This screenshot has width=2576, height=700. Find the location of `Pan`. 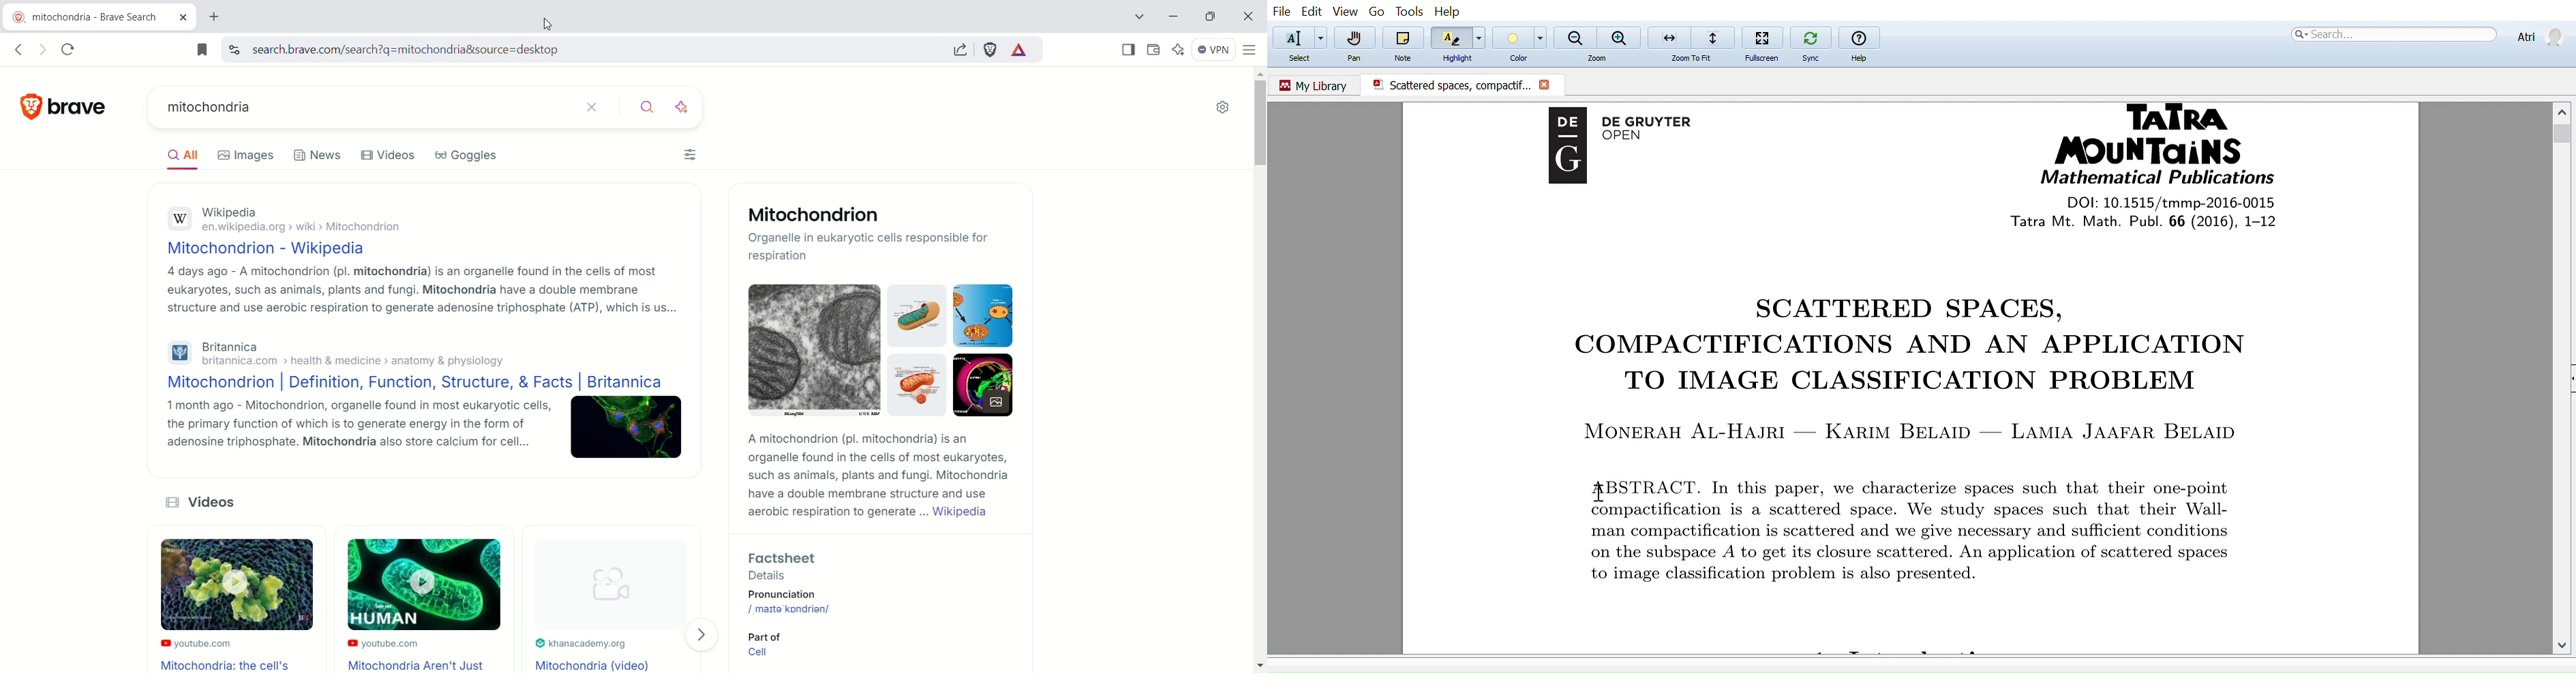

Pan is located at coordinates (1357, 38).